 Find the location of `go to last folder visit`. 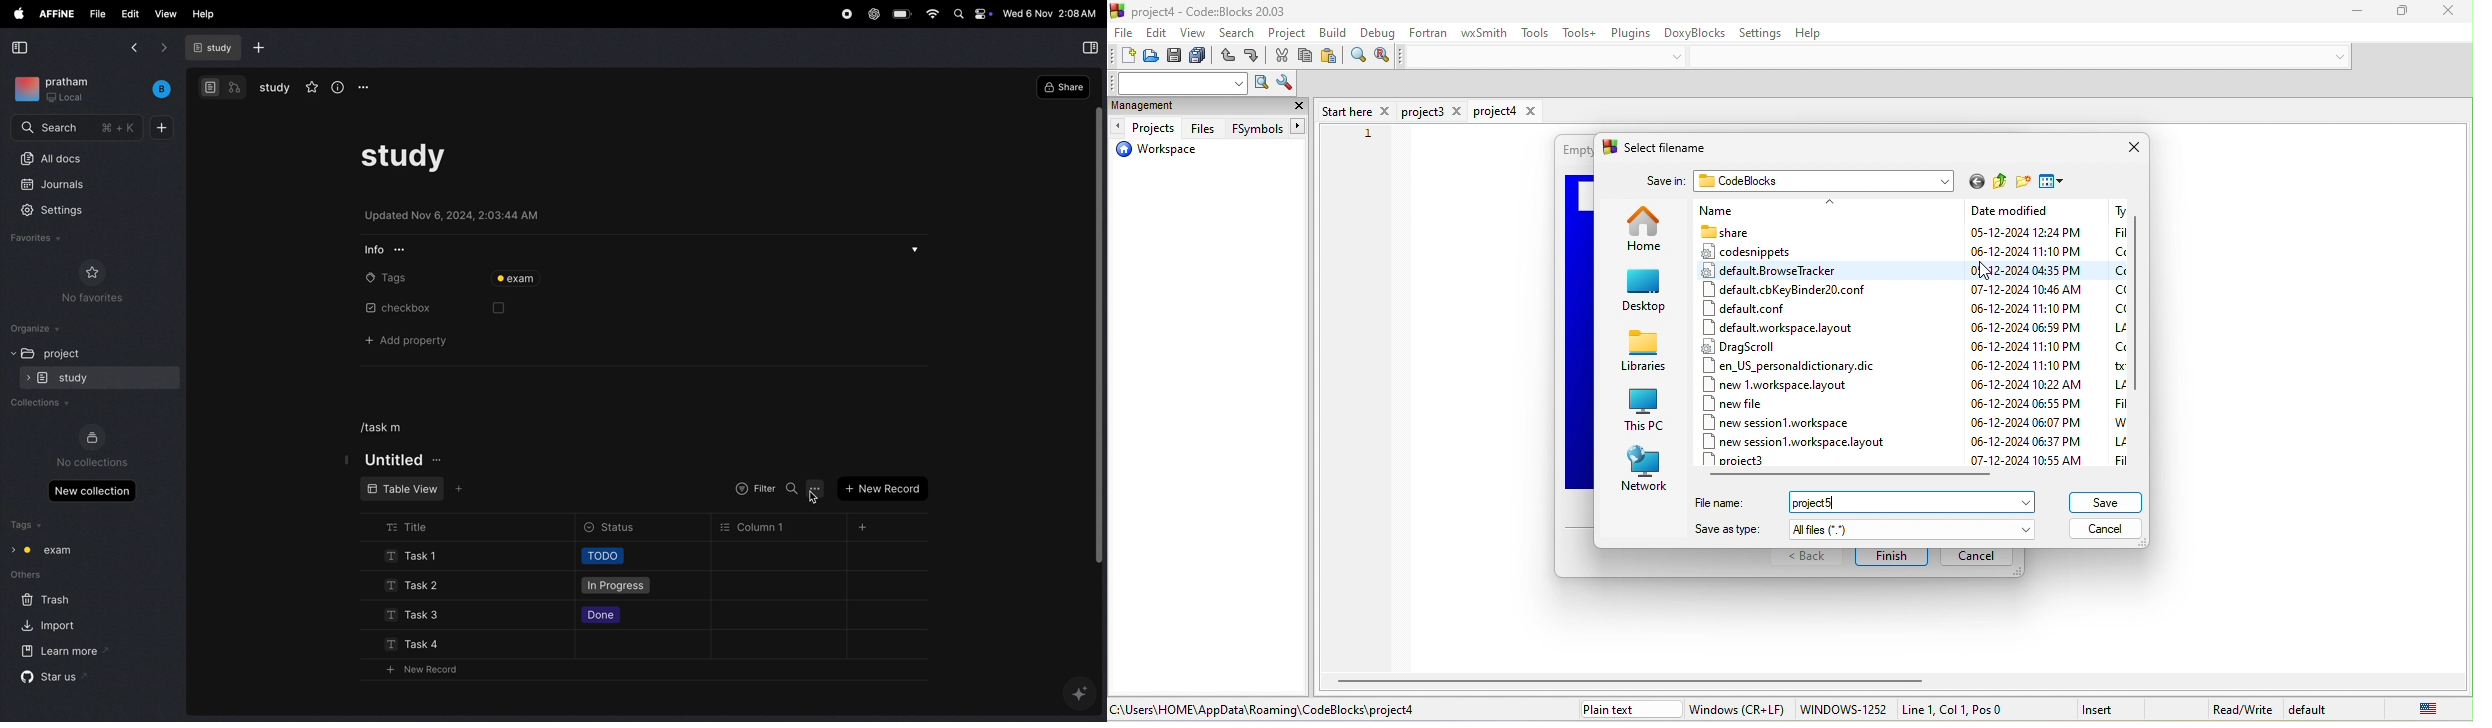

go to last folder visit is located at coordinates (1973, 181).